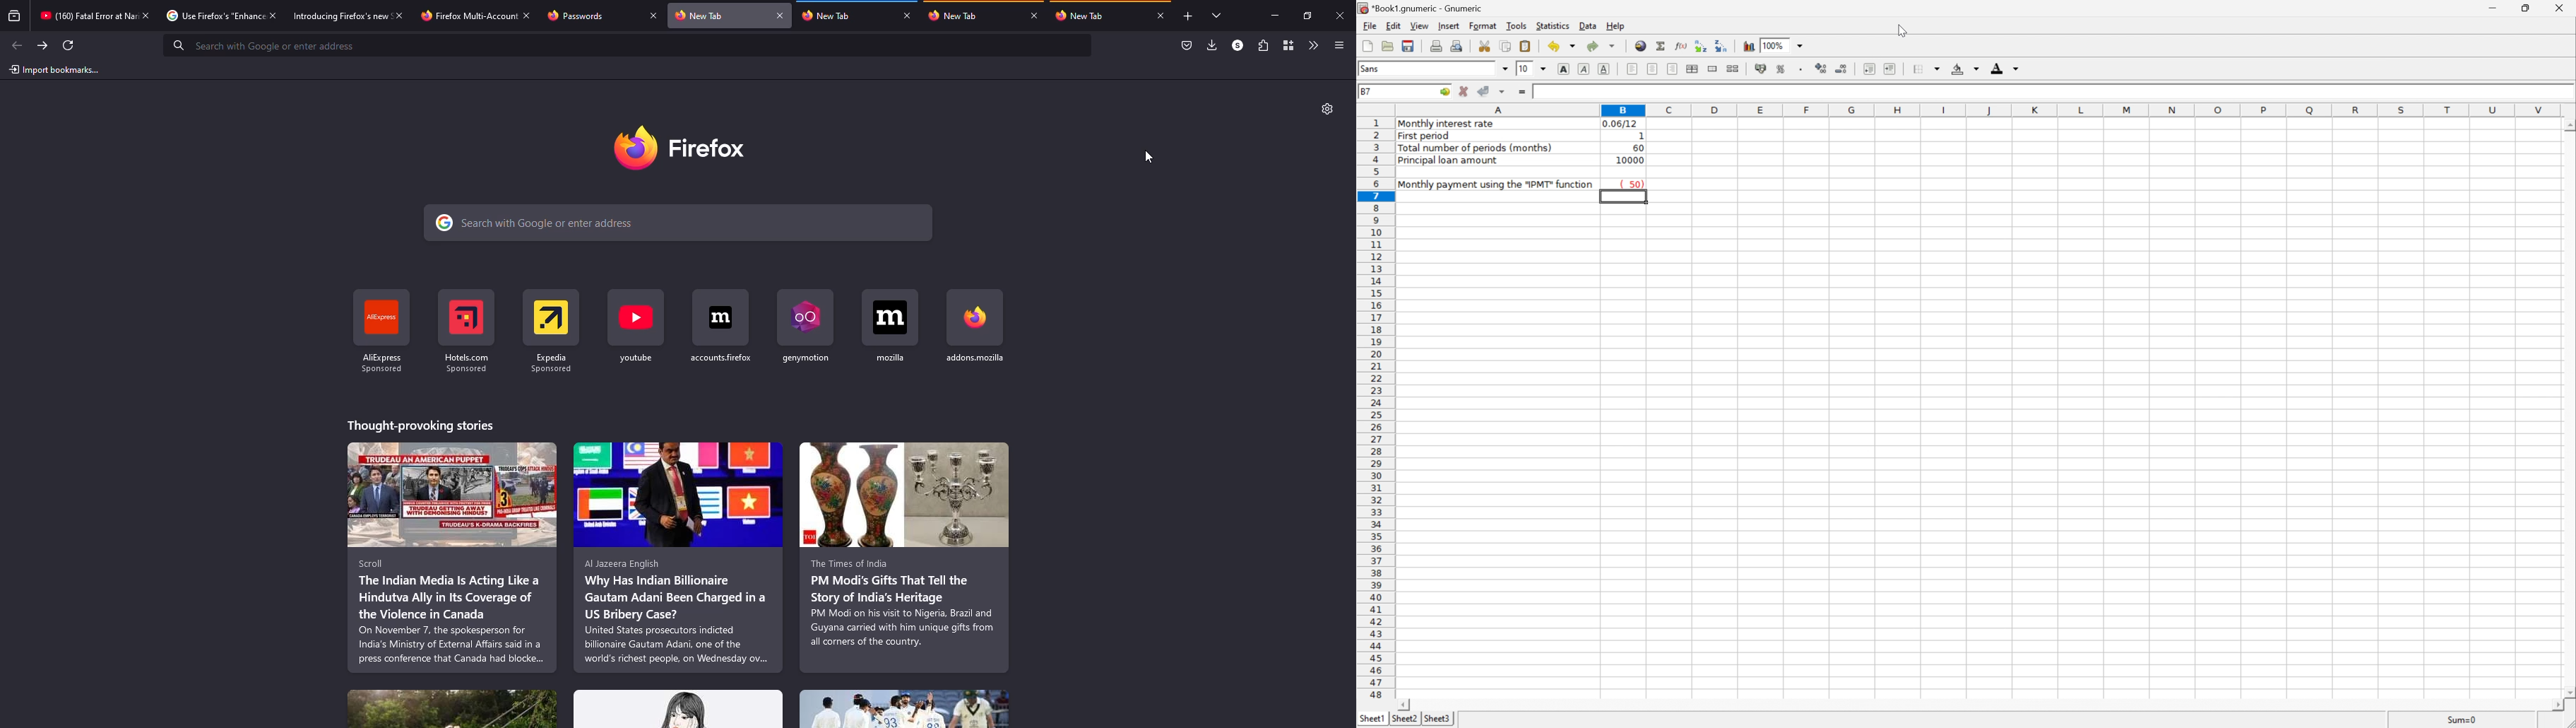 The image size is (2576, 728). What do you see at coordinates (906, 708) in the screenshot?
I see `stories` at bounding box center [906, 708].